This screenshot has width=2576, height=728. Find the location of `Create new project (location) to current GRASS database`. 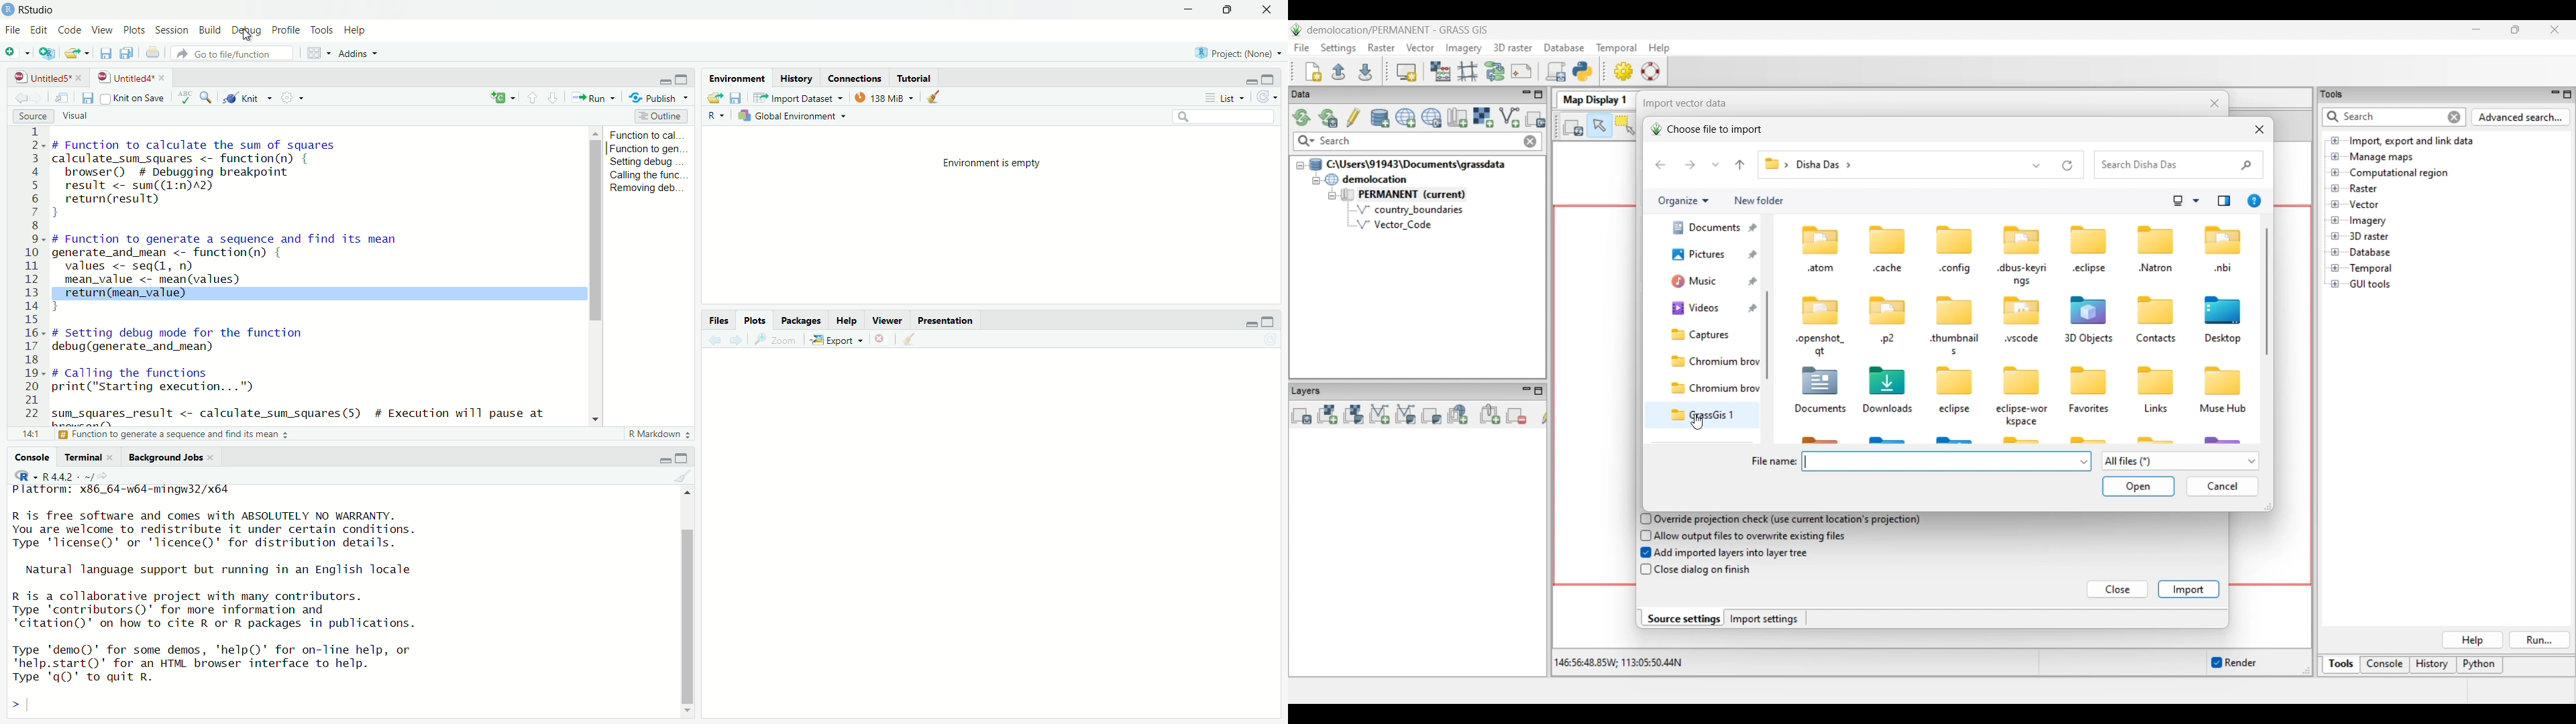

Create new project (location) to current GRASS database is located at coordinates (1406, 118).